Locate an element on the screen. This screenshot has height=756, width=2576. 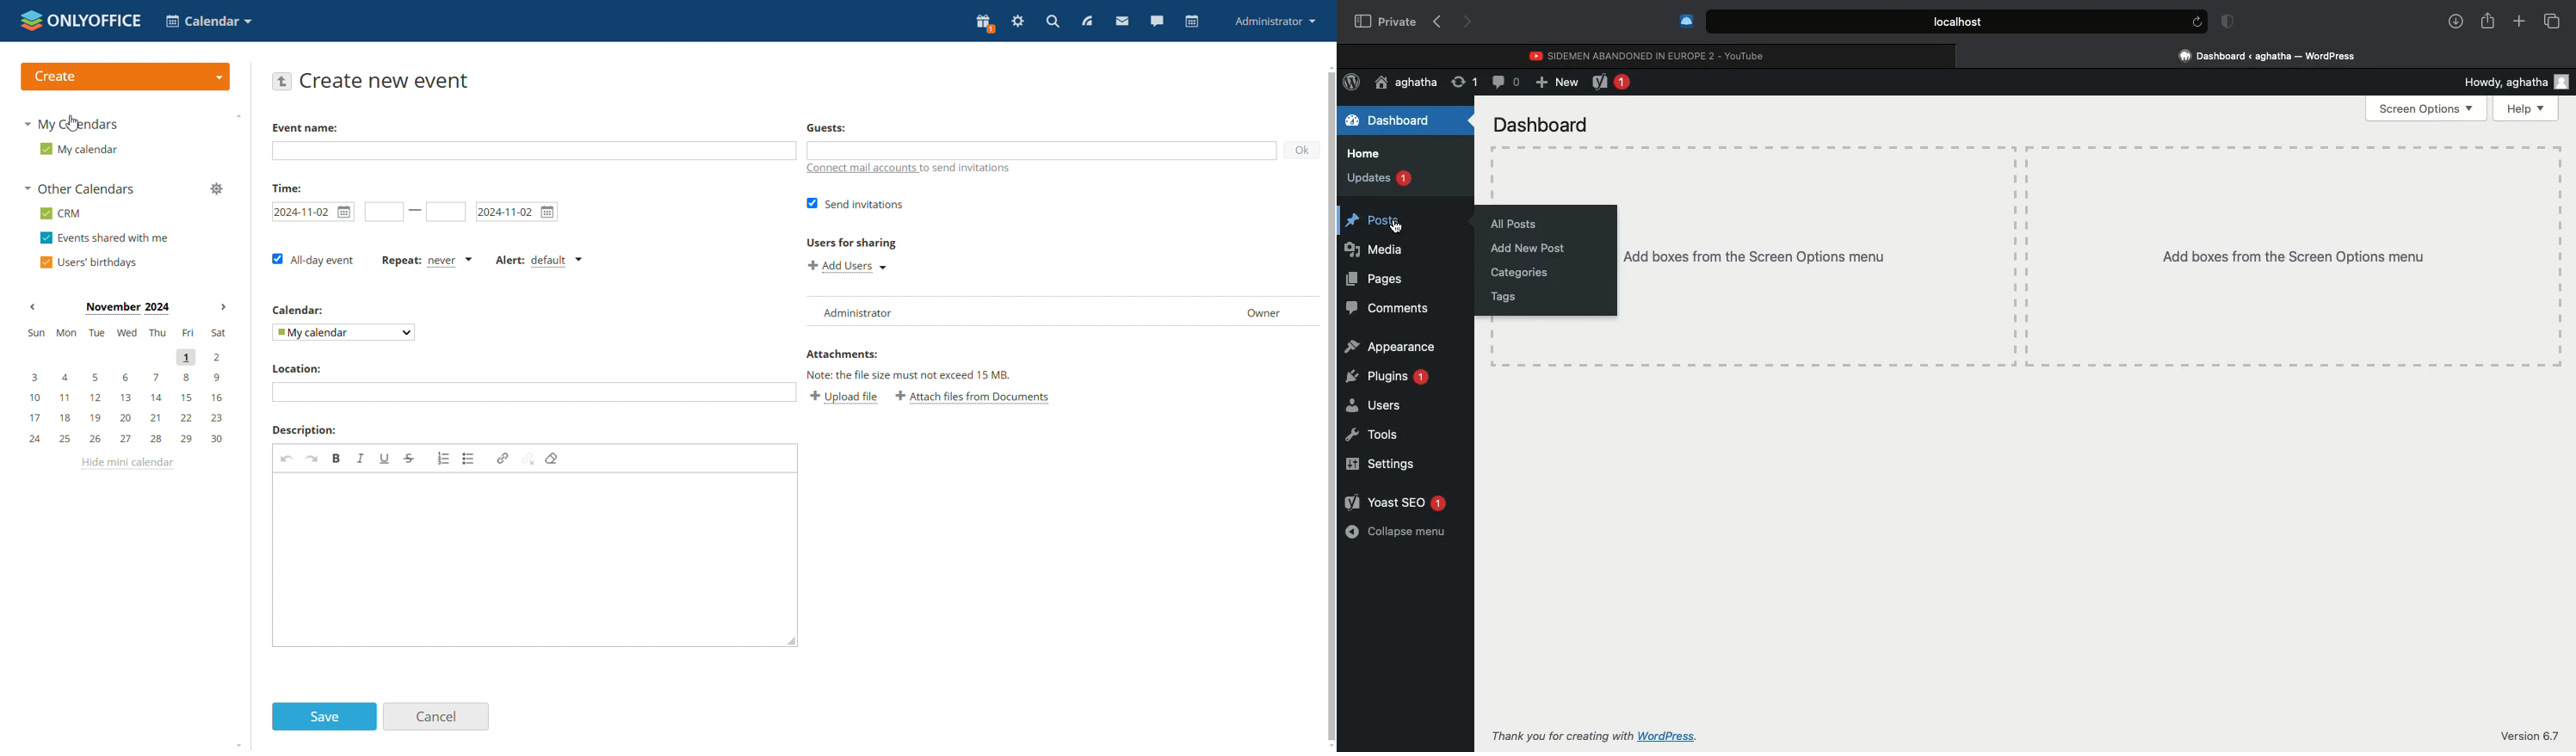
attach files from documents is located at coordinates (975, 398).